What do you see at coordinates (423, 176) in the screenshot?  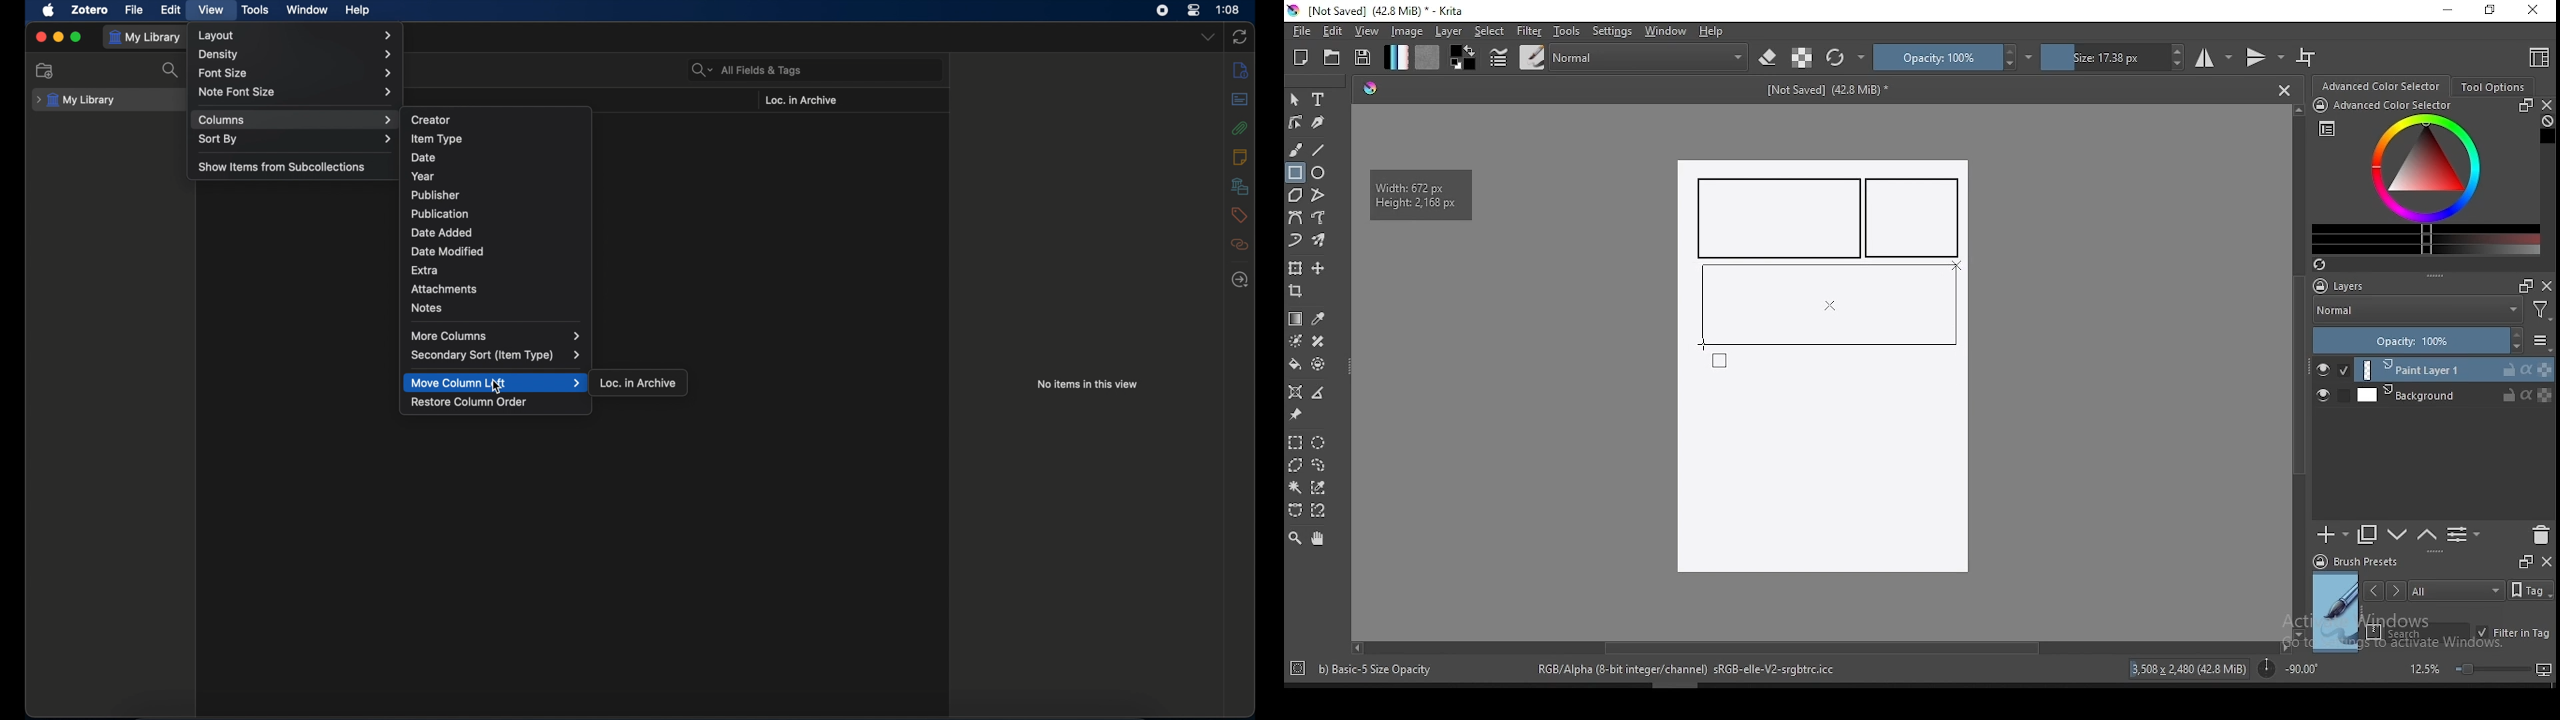 I see `year` at bounding box center [423, 176].